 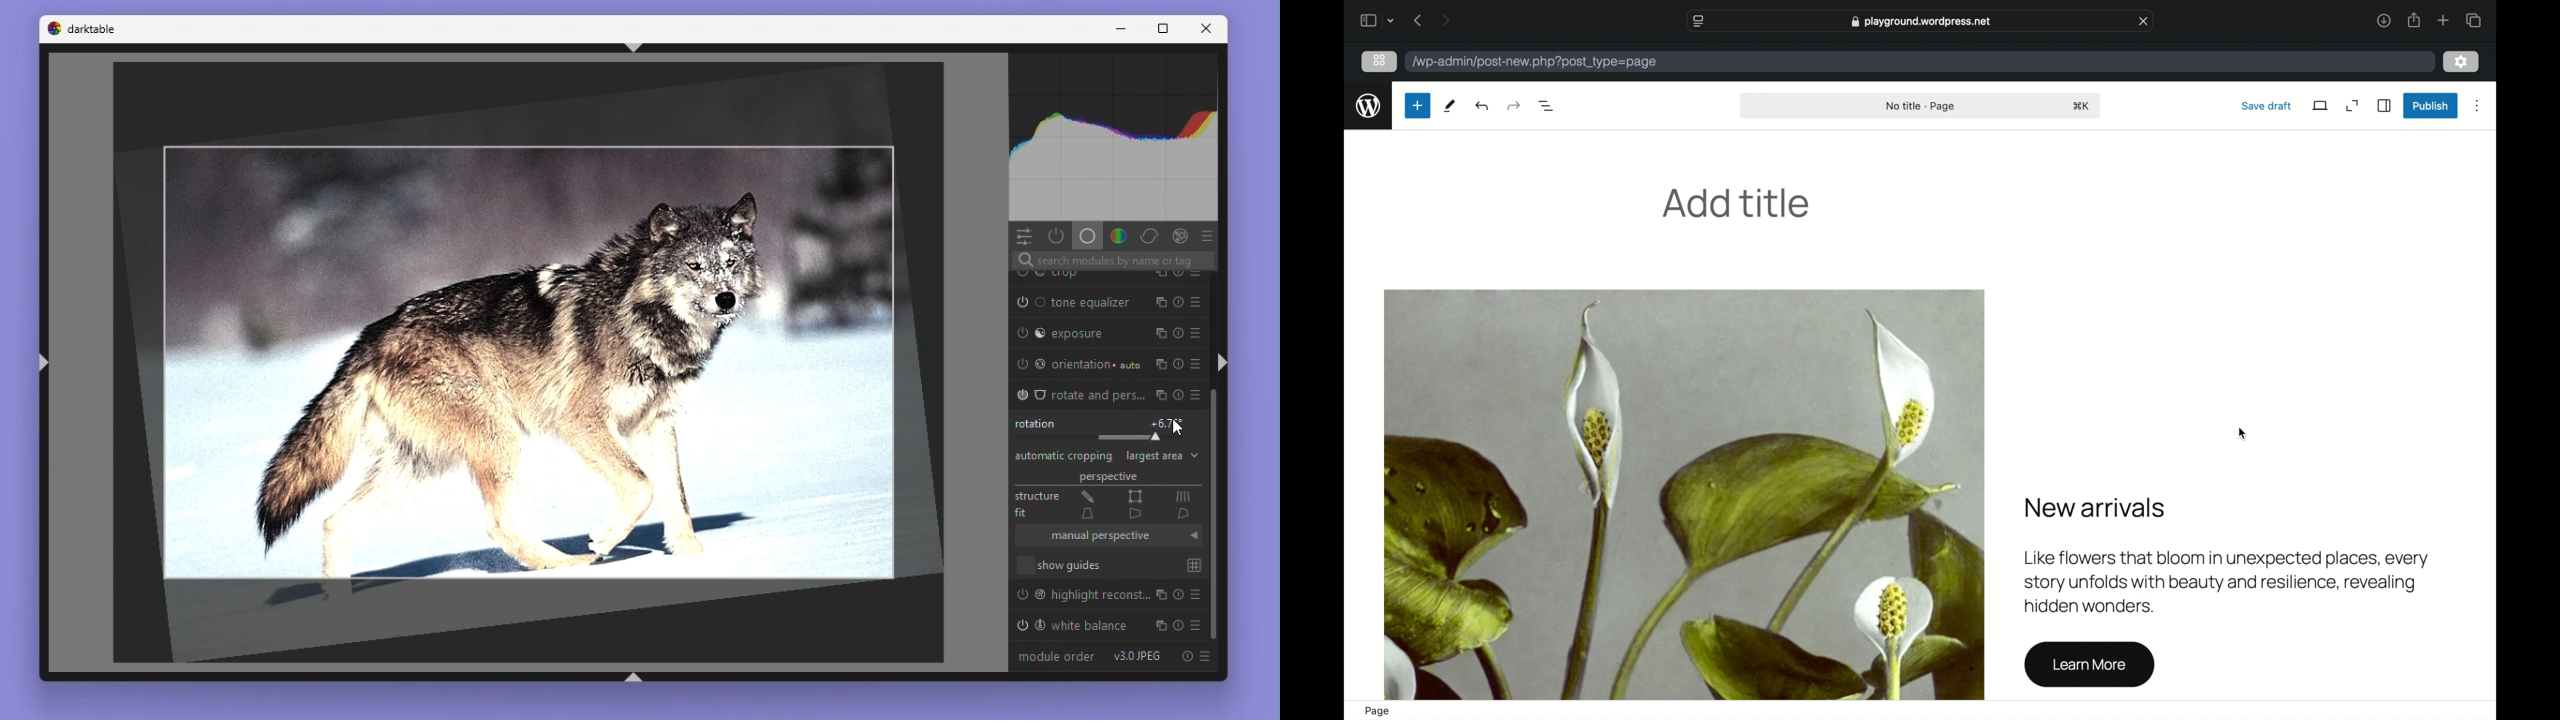 I want to click on Presets, so click(x=1212, y=235).